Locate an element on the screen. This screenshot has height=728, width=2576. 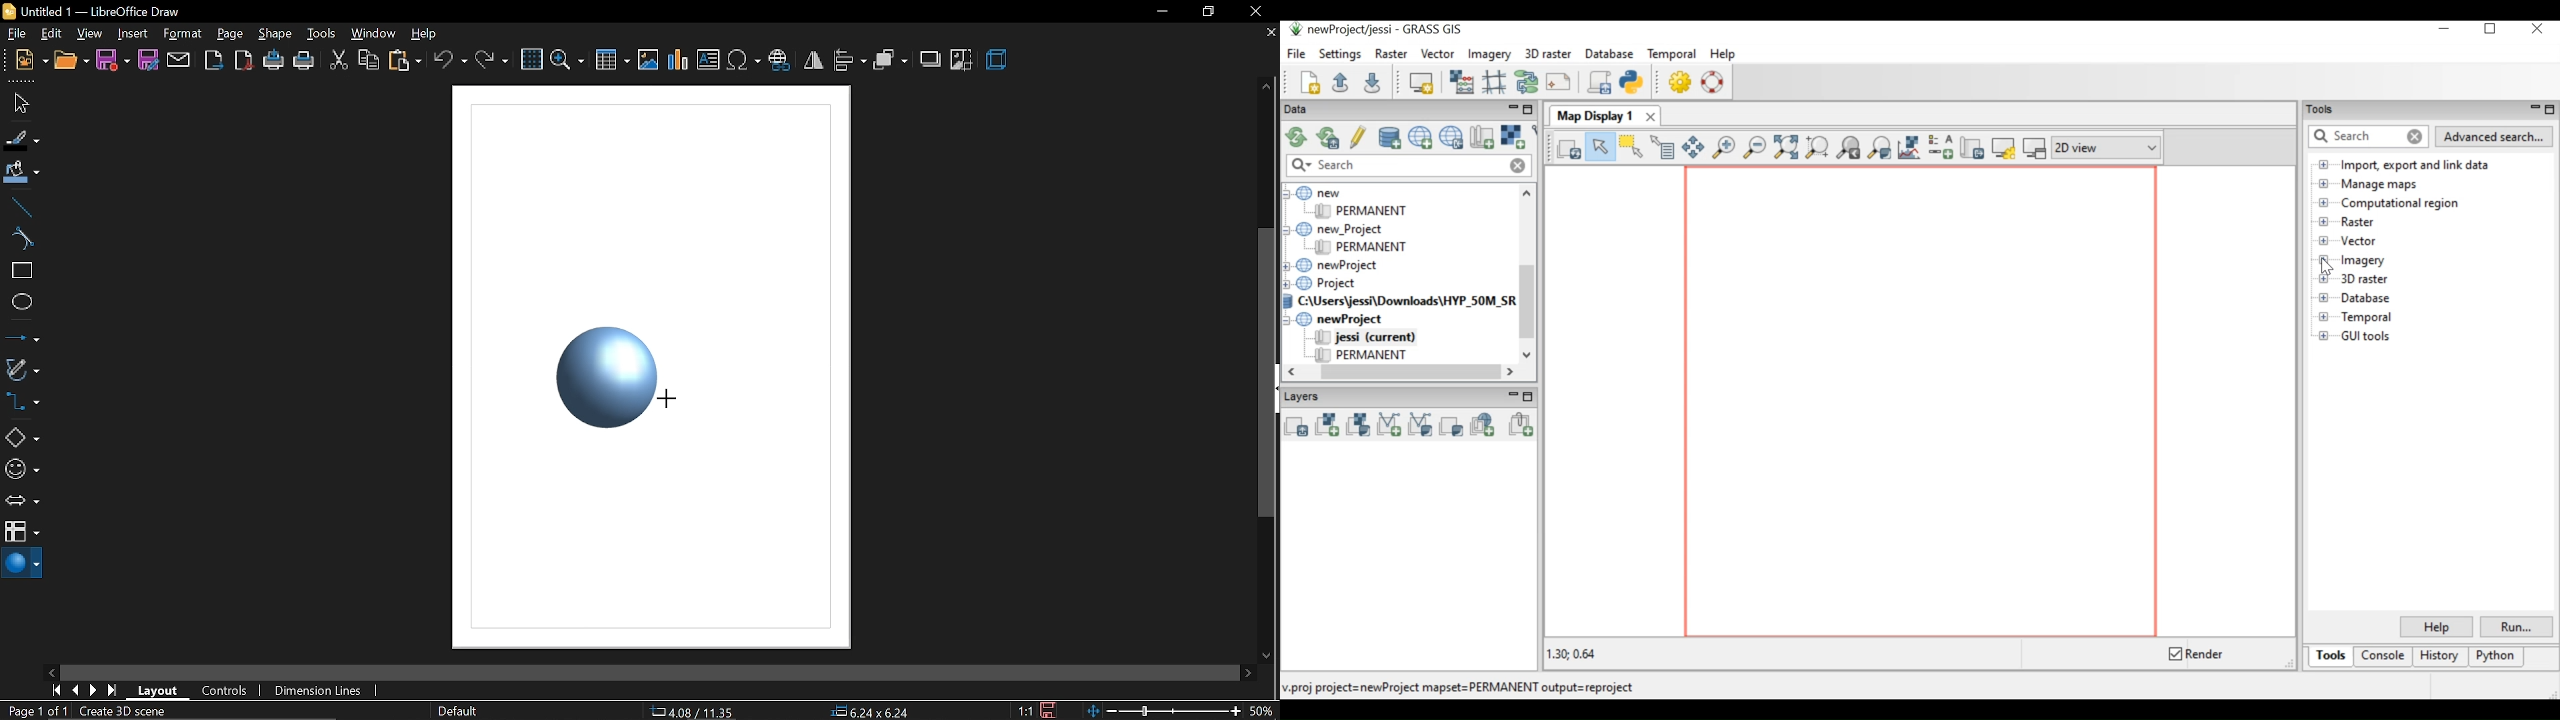
paste is located at coordinates (405, 61).